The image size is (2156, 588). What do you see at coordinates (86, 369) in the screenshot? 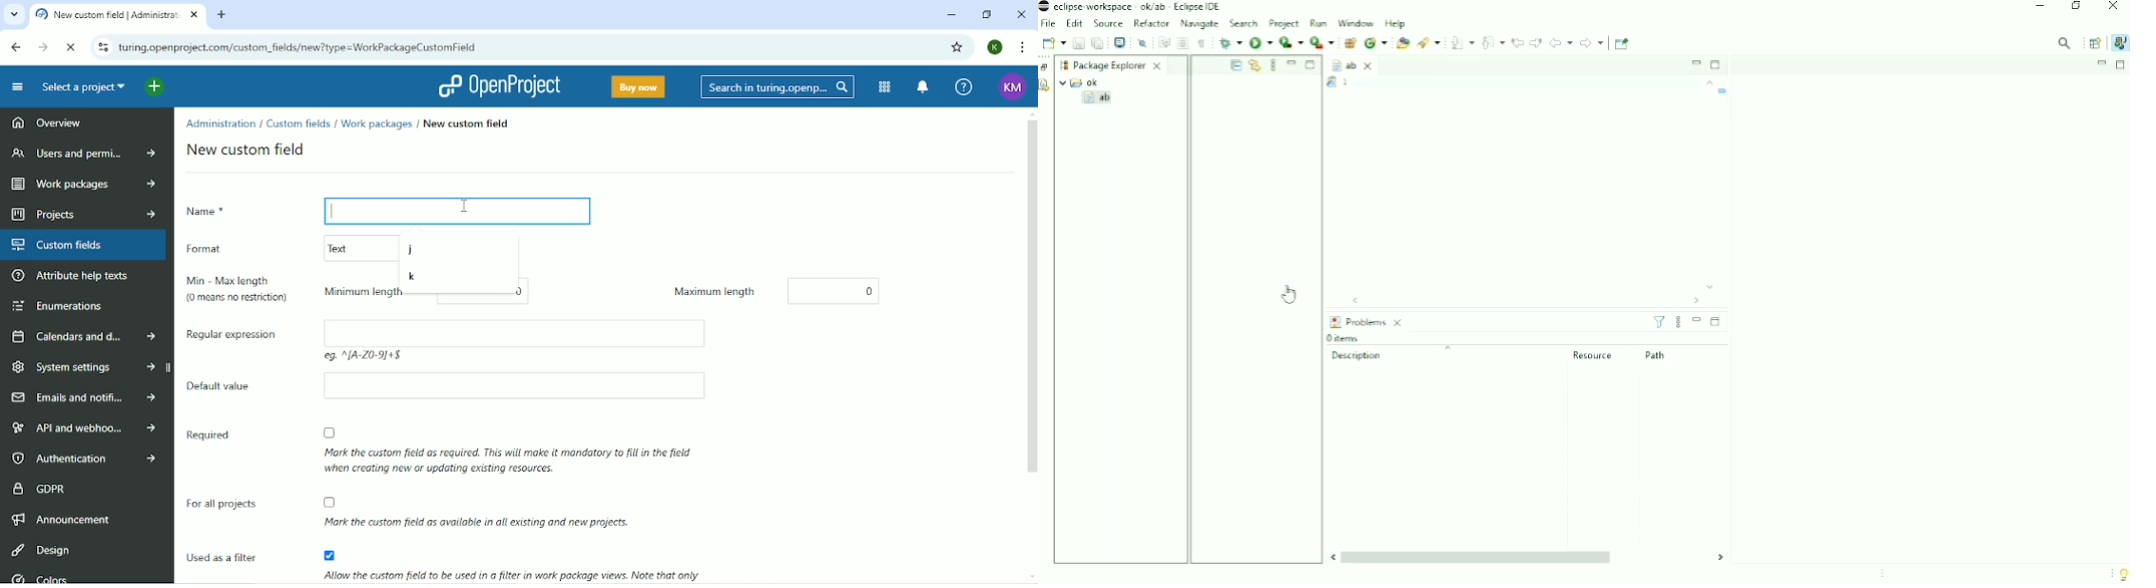
I see `System settings` at bounding box center [86, 369].